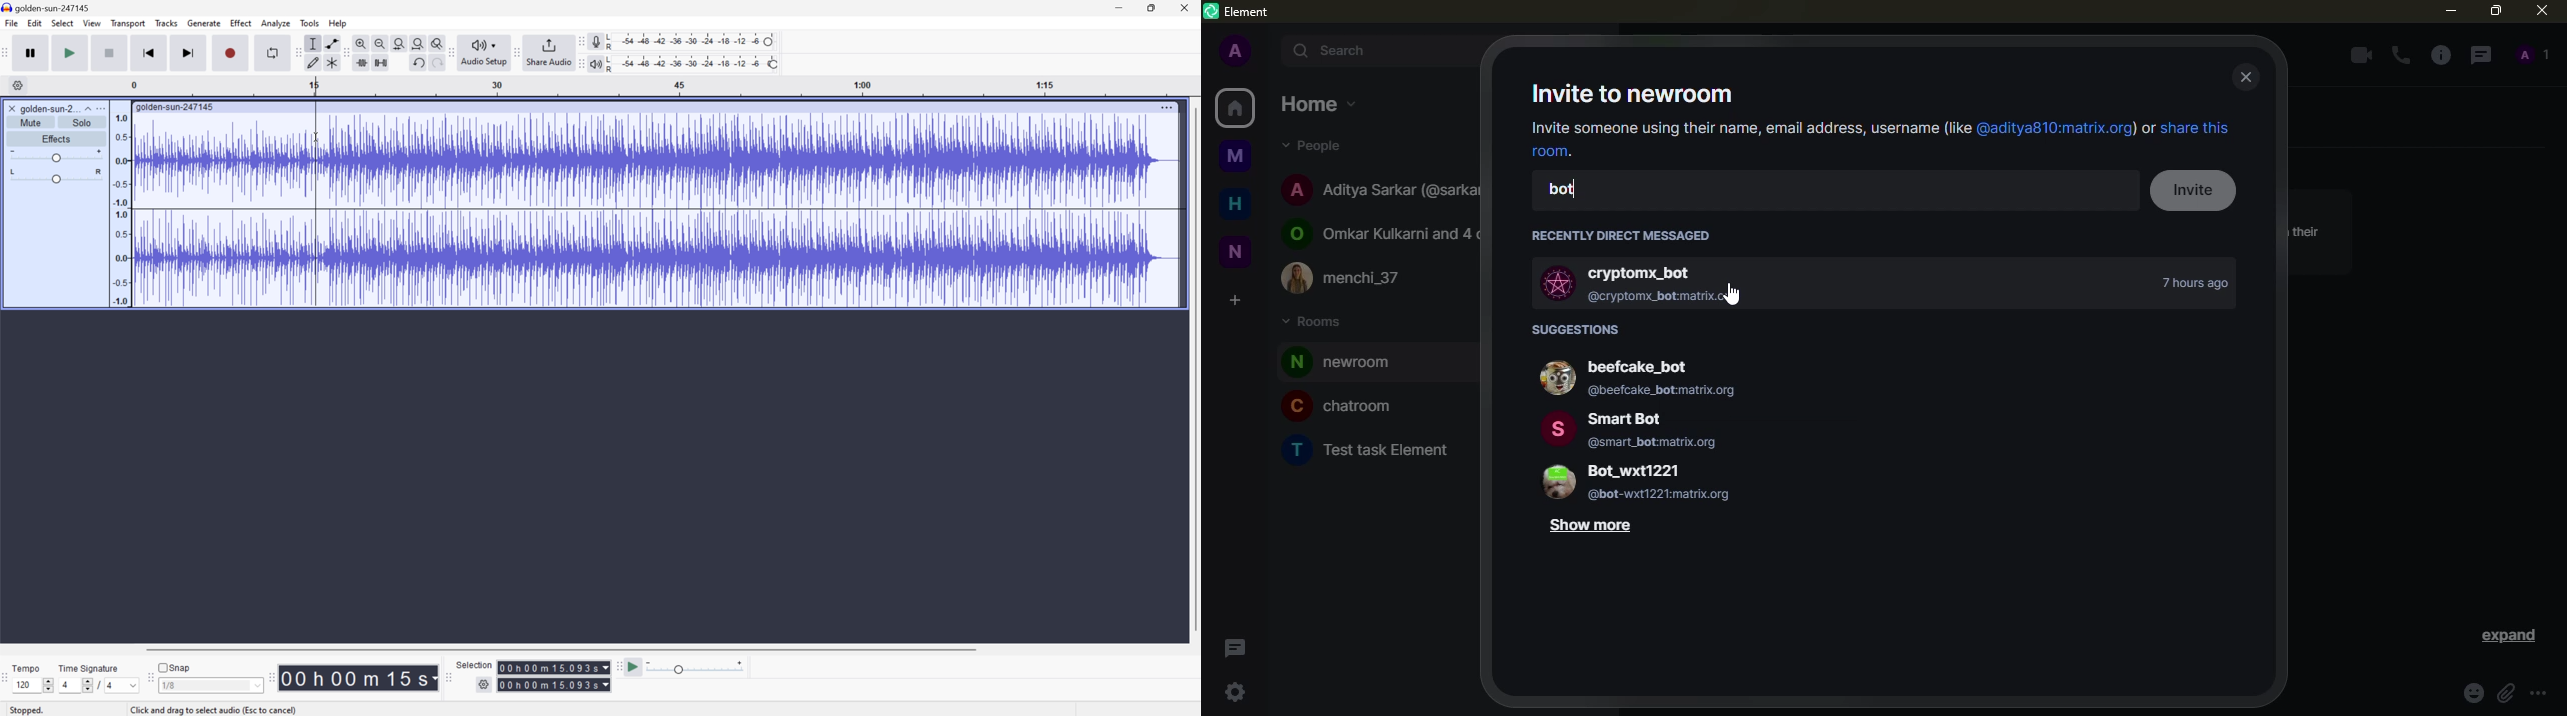 The height and width of the screenshot is (728, 2576). Describe the element at coordinates (1592, 527) in the screenshot. I see `show more` at that location.